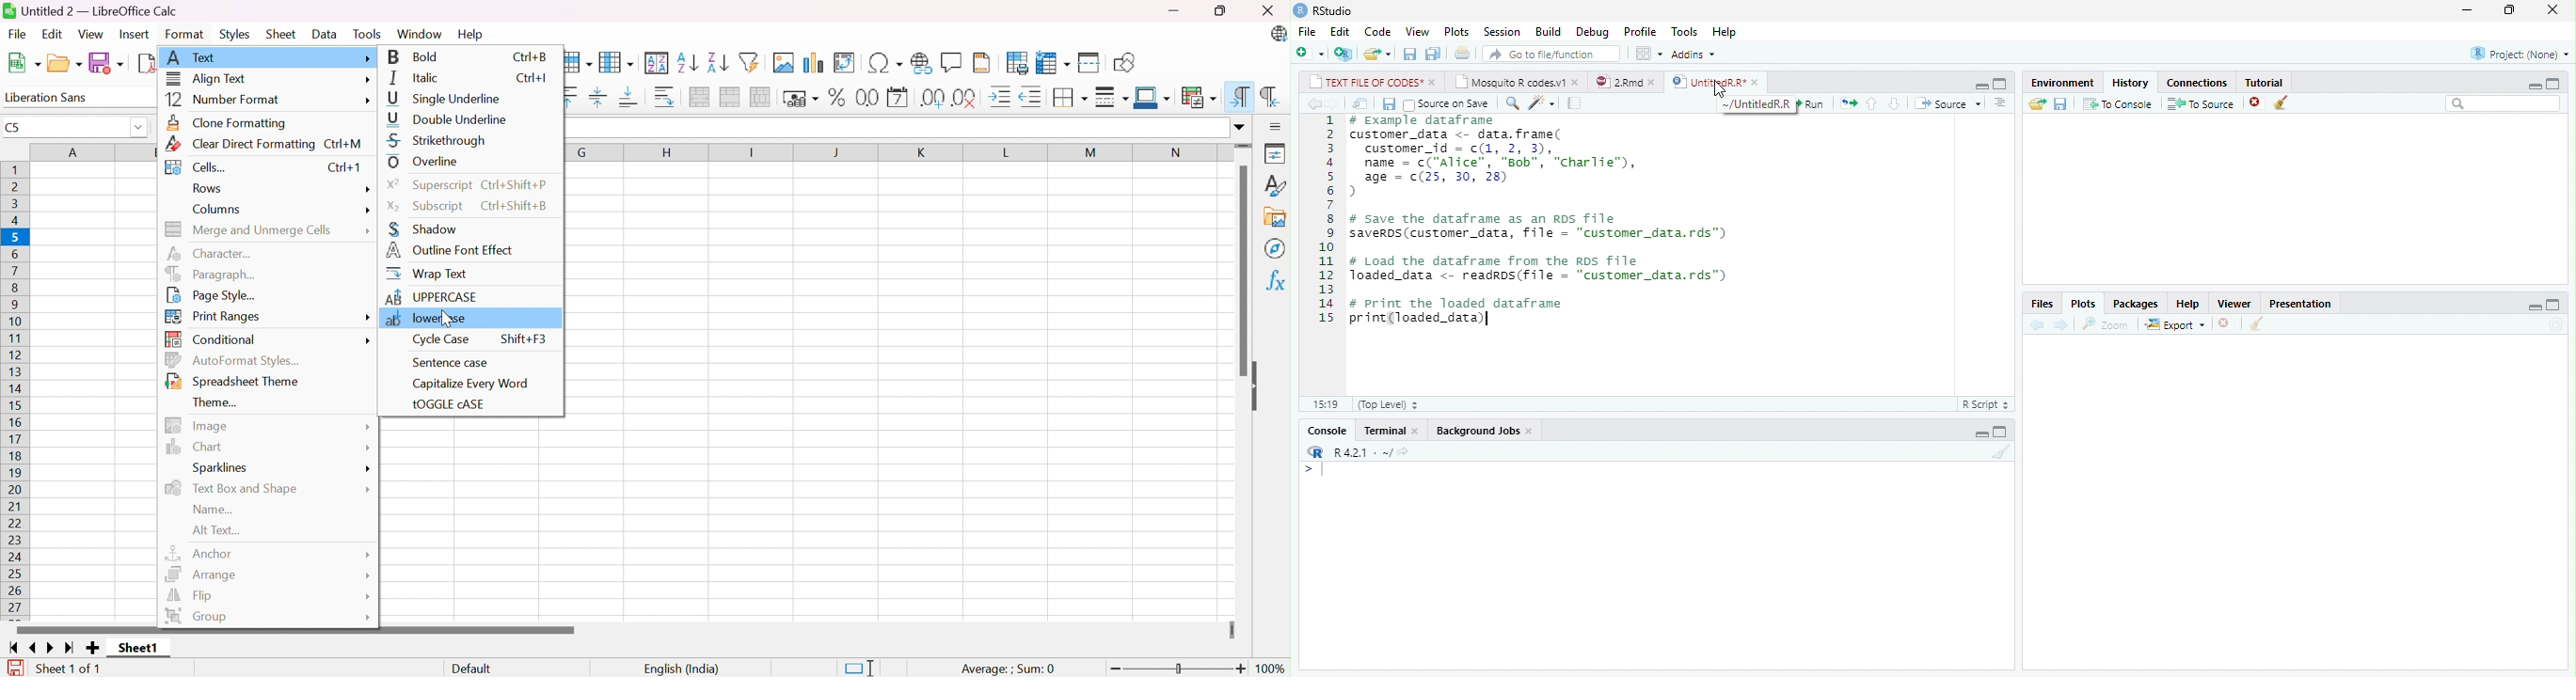  Describe the element at coordinates (225, 468) in the screenshot. I see `Sparlines` at that location.